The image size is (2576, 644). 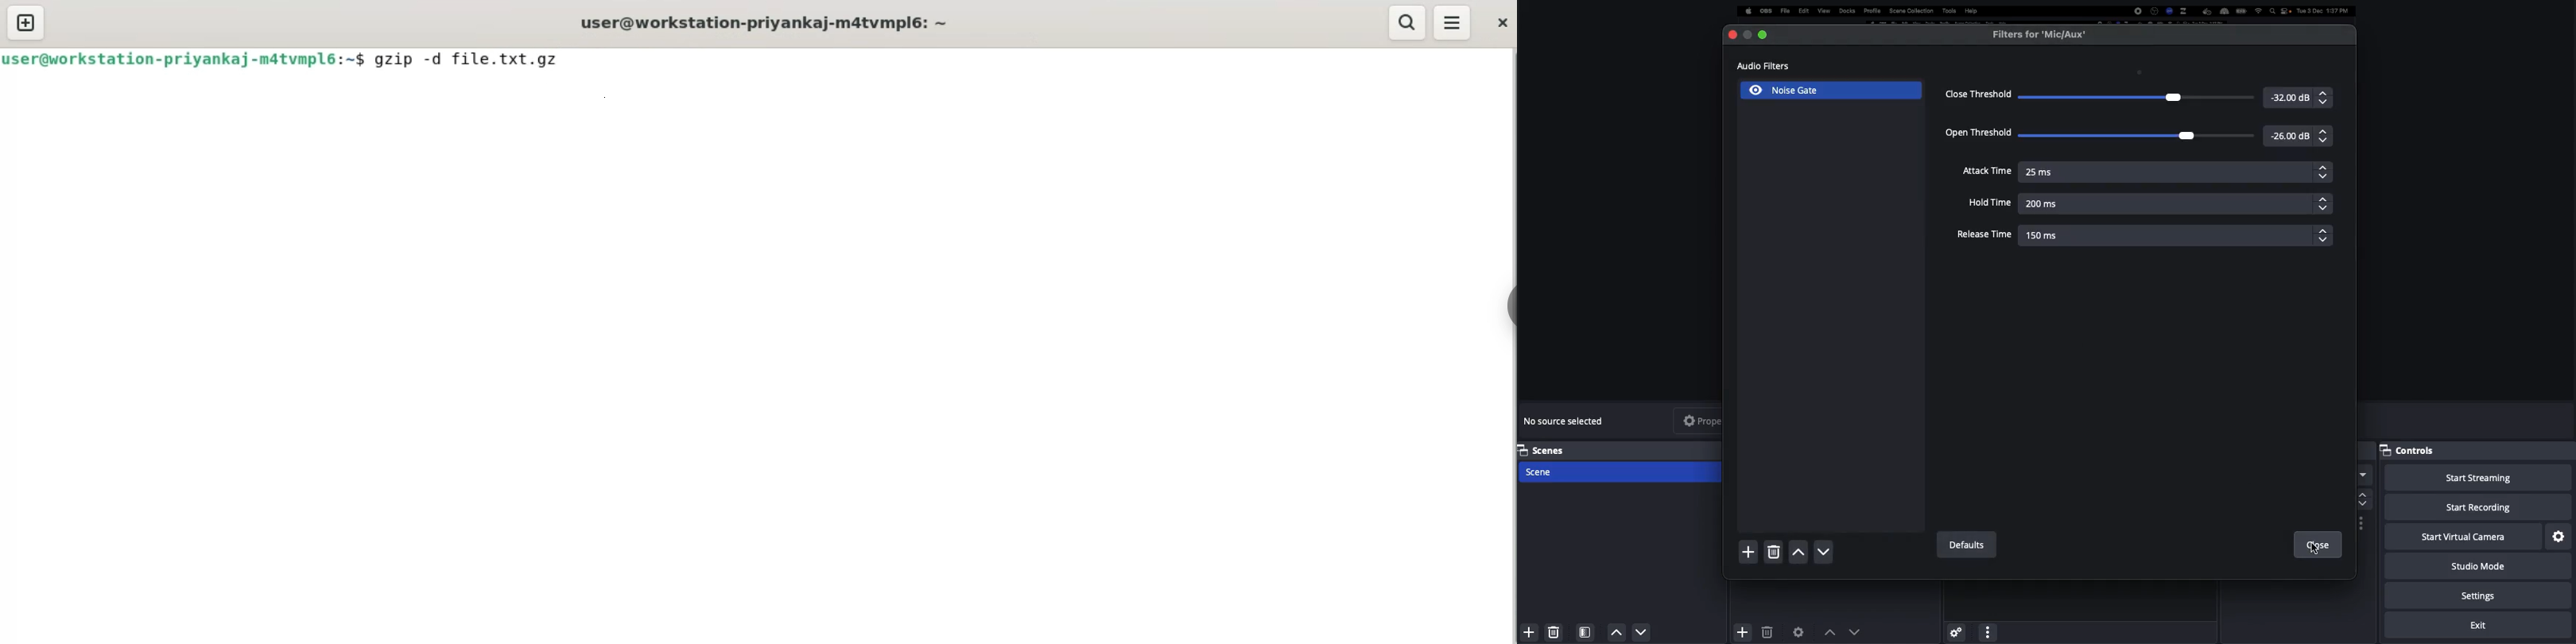 I want to click on Defaults, so click(x=1965, y=545).